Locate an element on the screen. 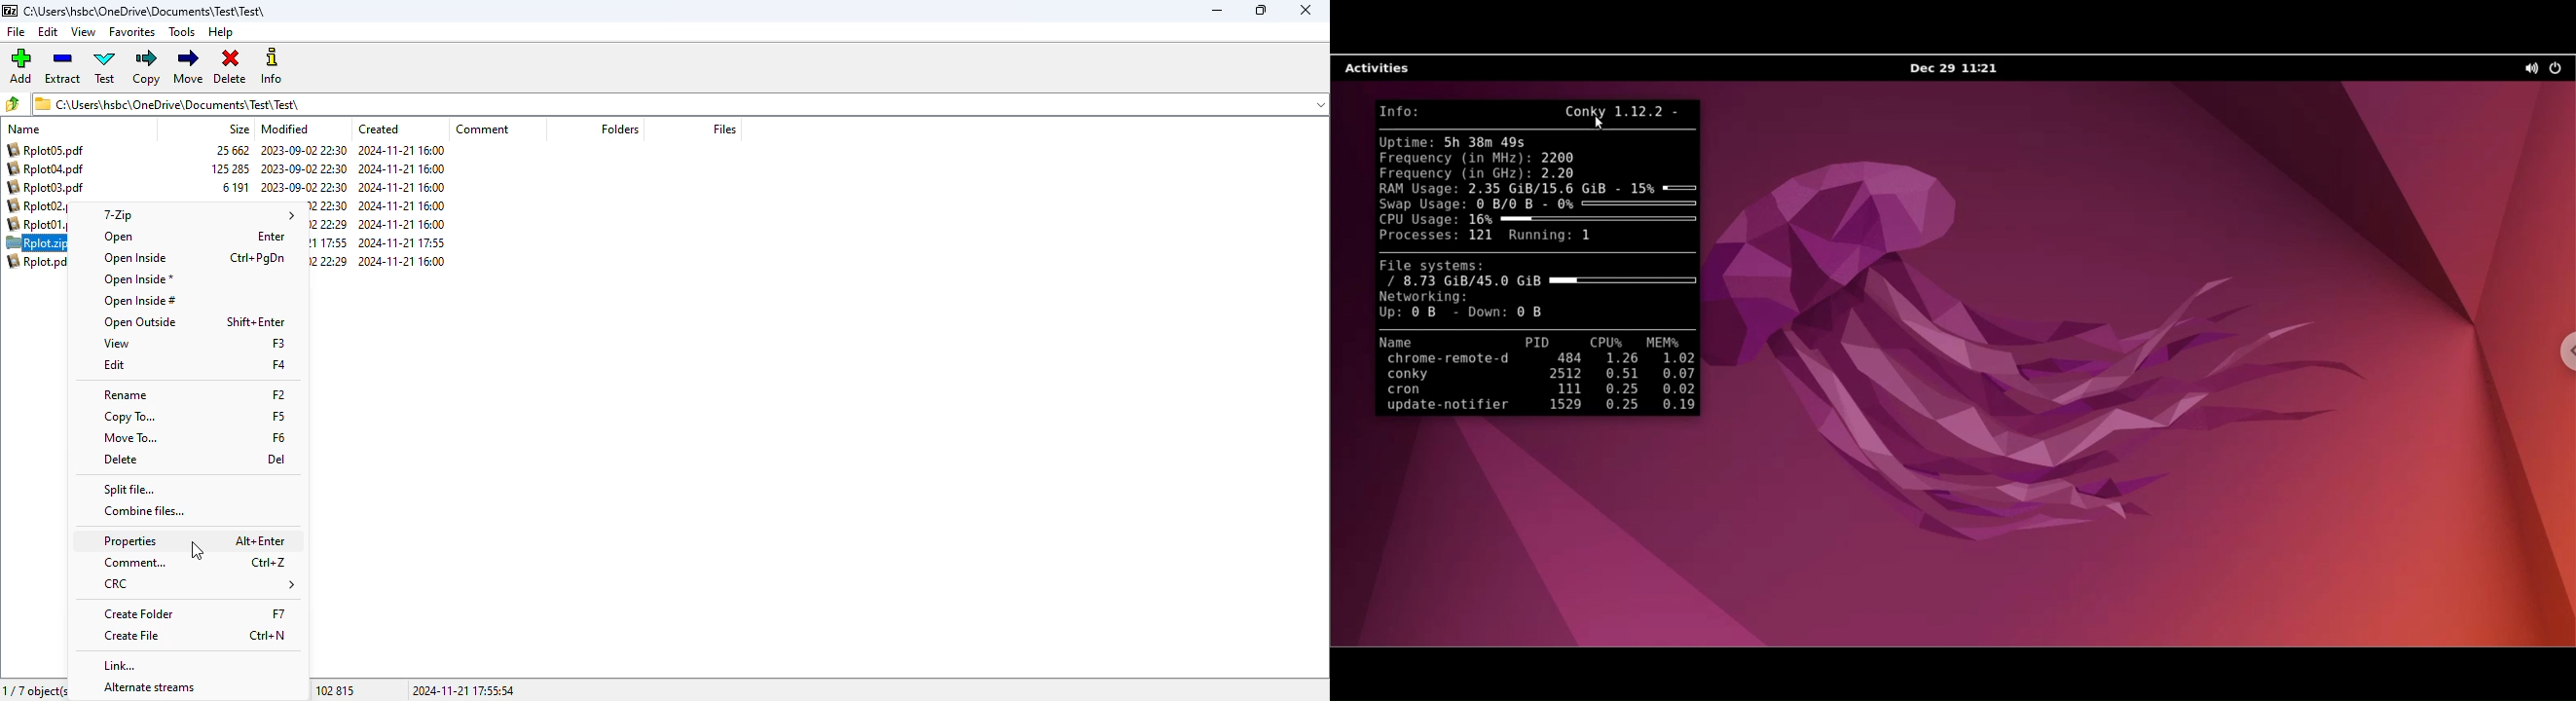 The height and width of the screenshot is (728, 2576). 1/7 object is located at coordinates (34, 689).